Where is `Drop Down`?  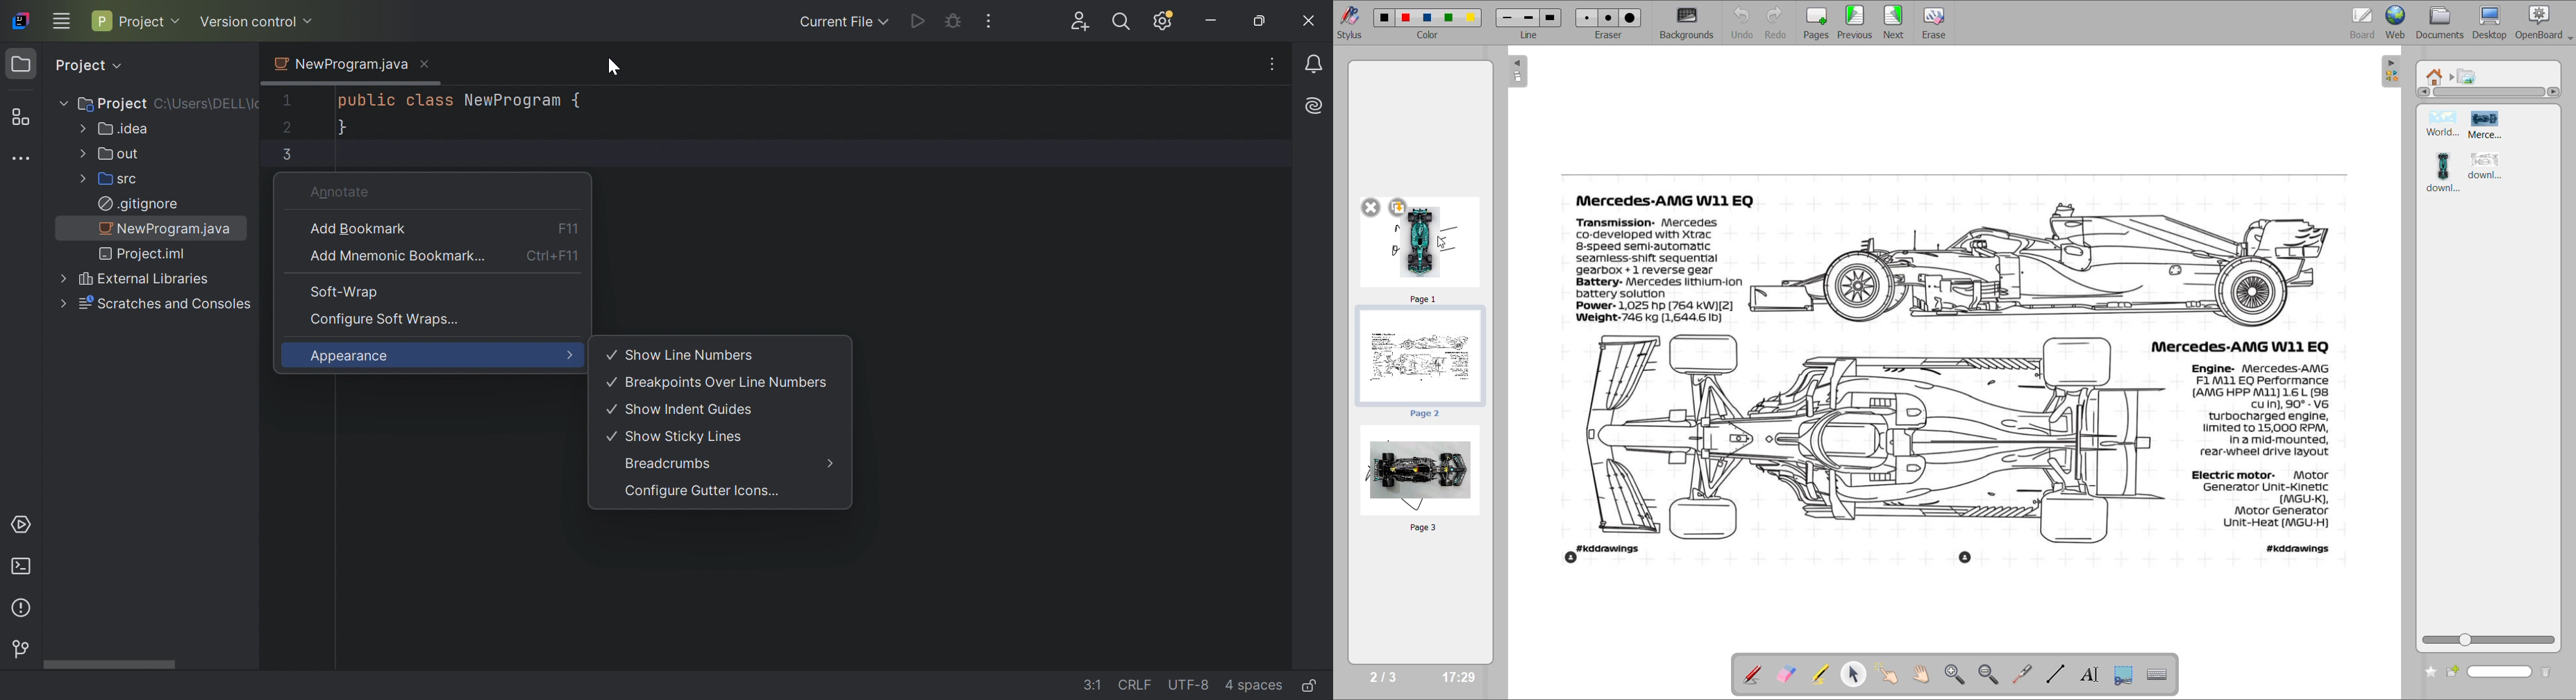
Drop Down is located at coordinates (60, 304).